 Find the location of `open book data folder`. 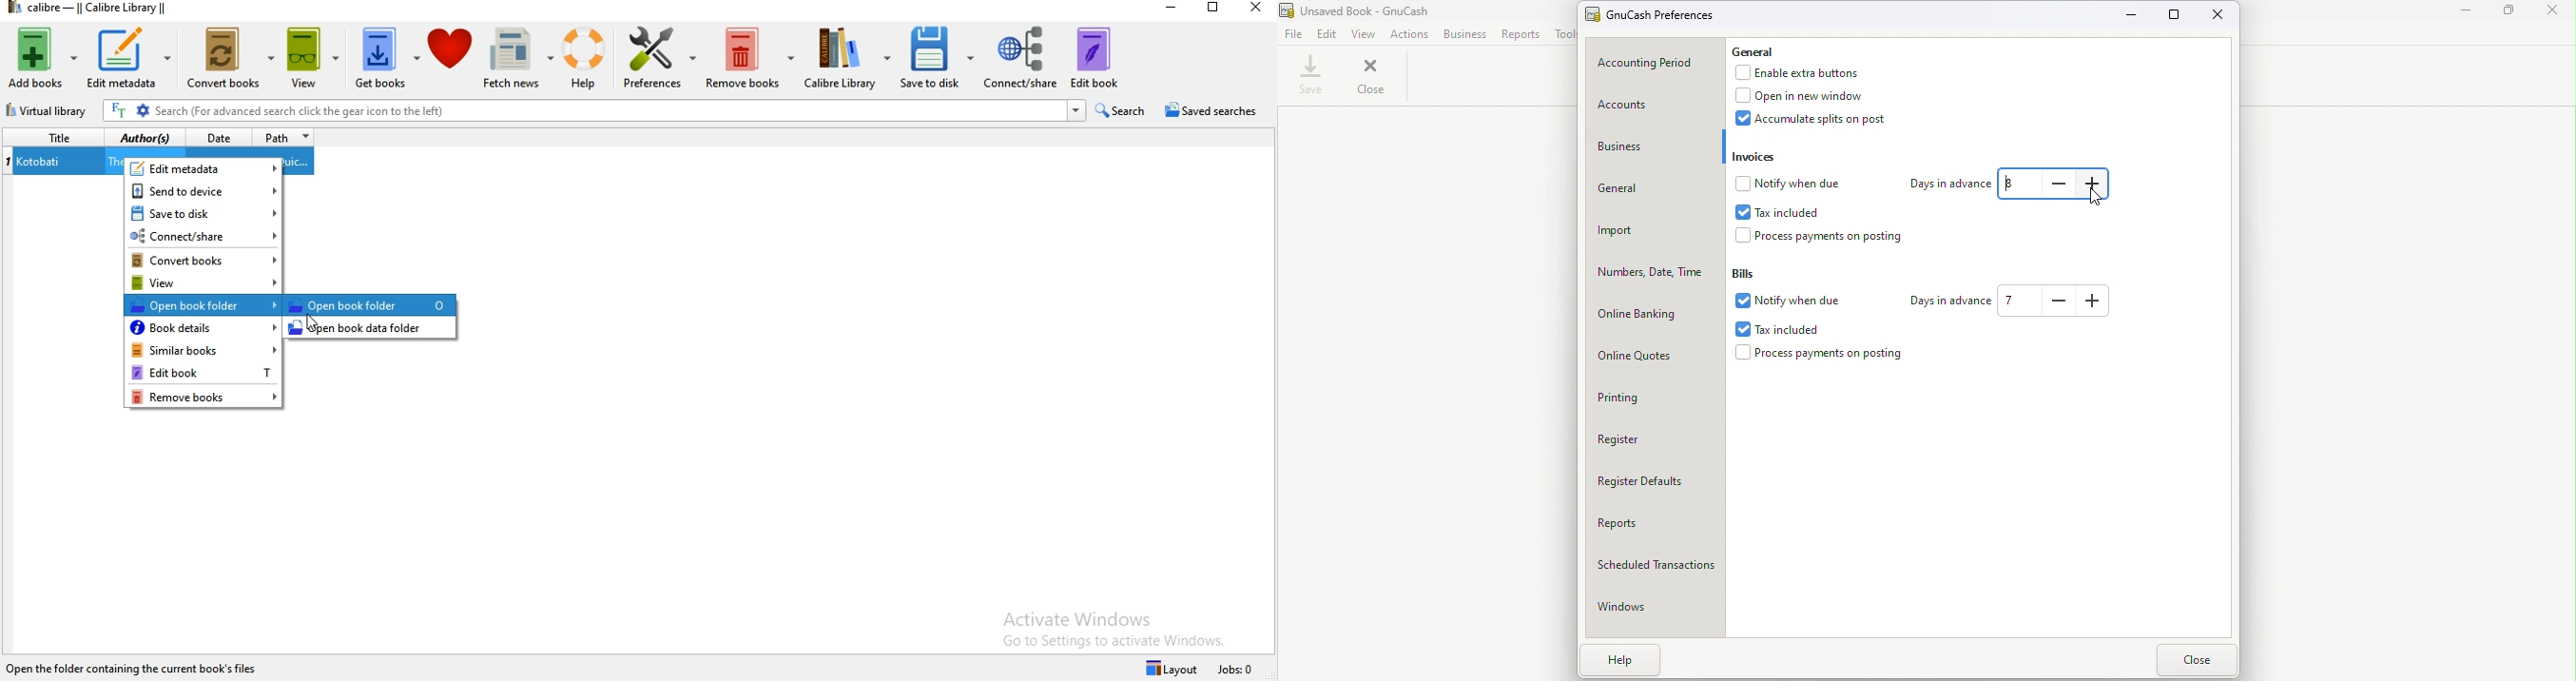

open book data folder is located at coordinates (374, 330).